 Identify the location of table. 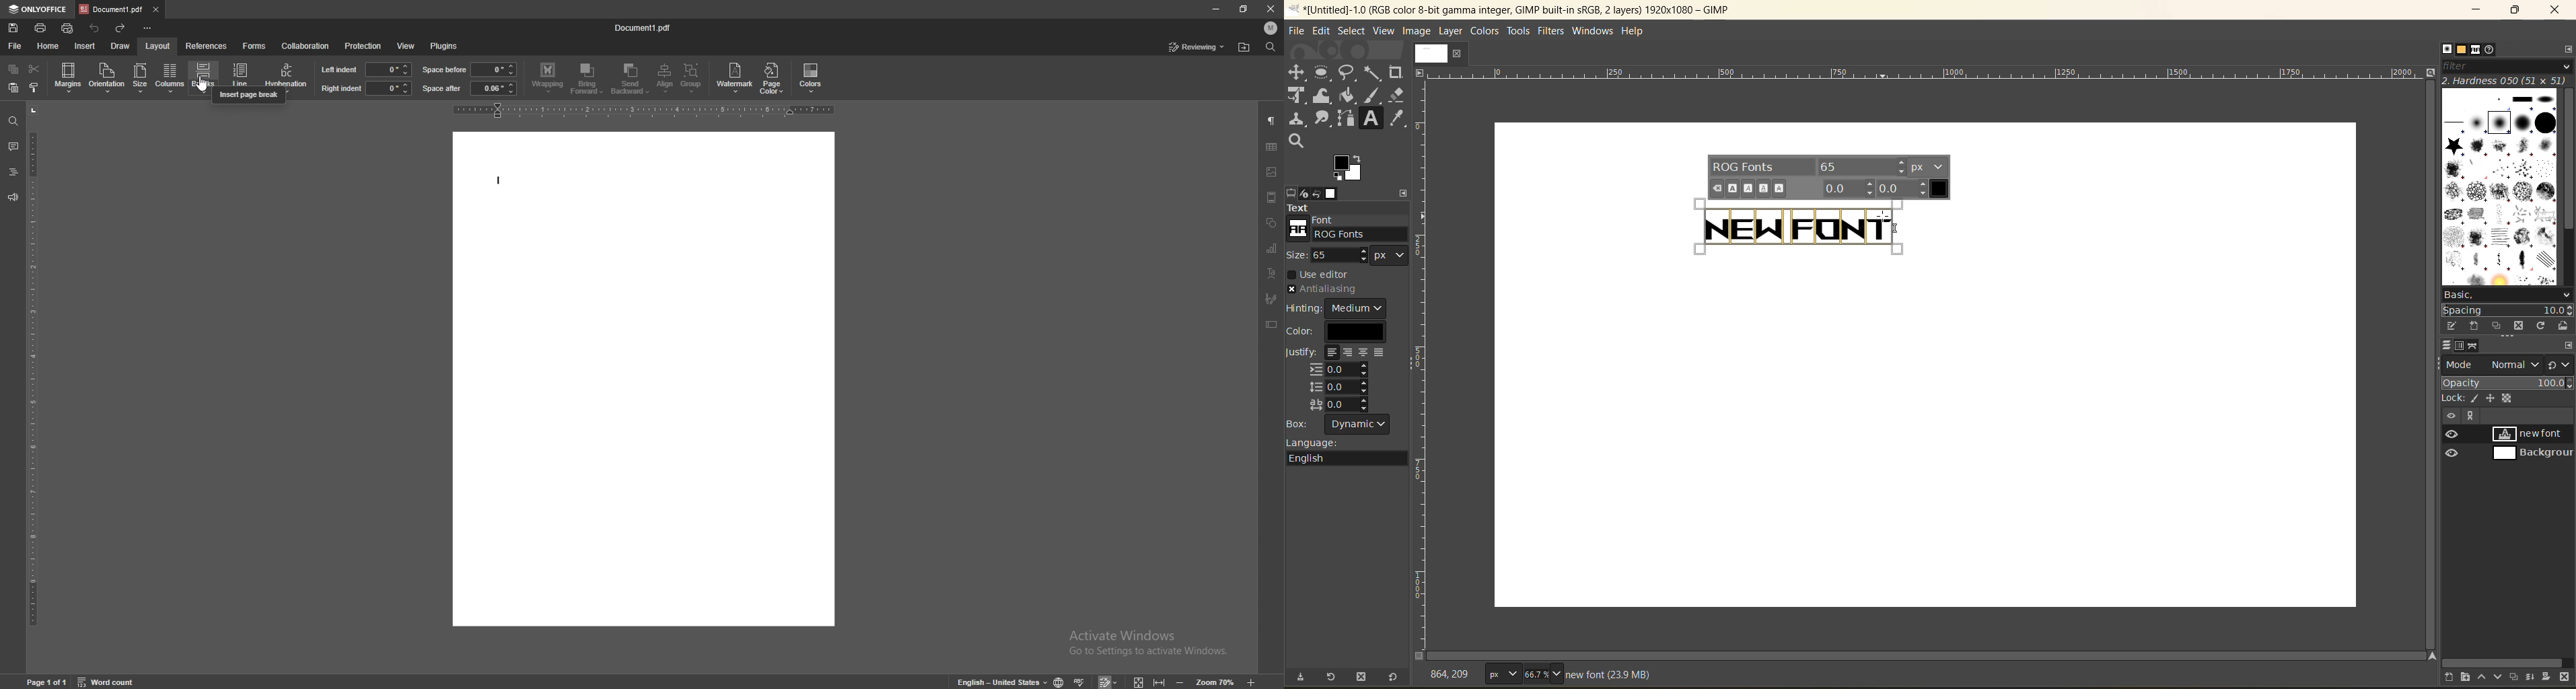
(1272, 146).